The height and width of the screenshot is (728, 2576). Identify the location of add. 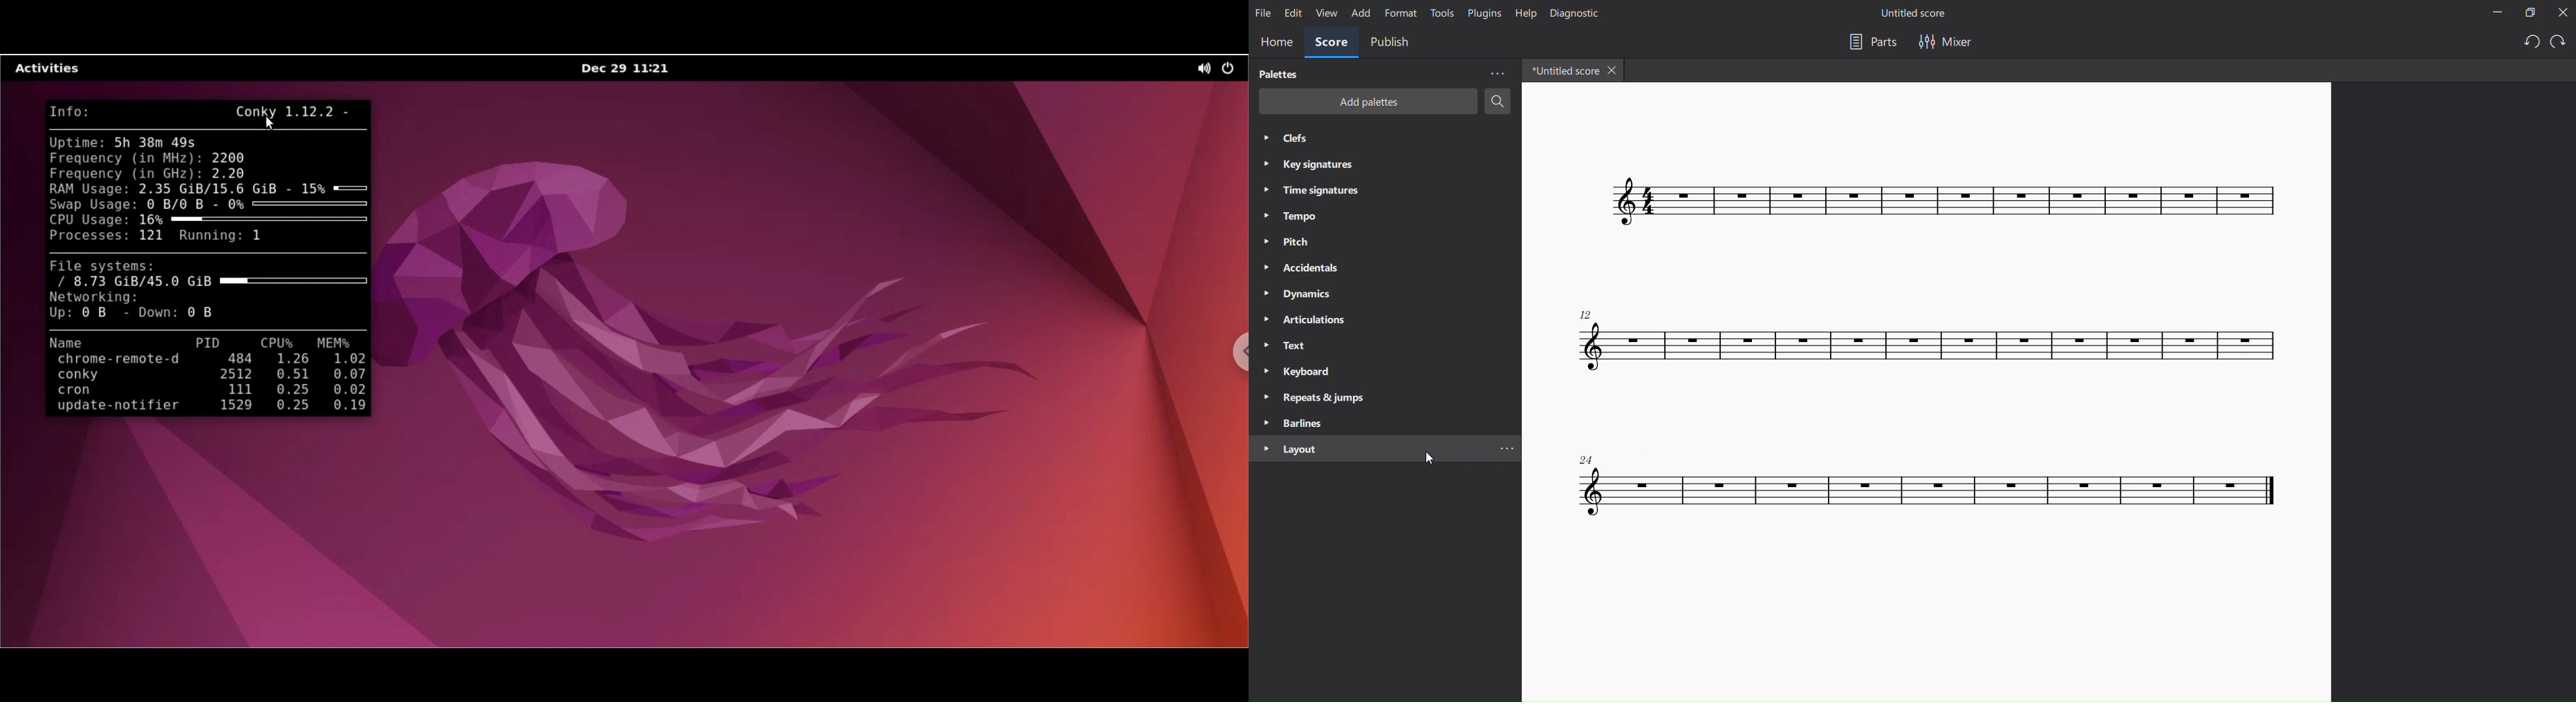
(1360, 14).